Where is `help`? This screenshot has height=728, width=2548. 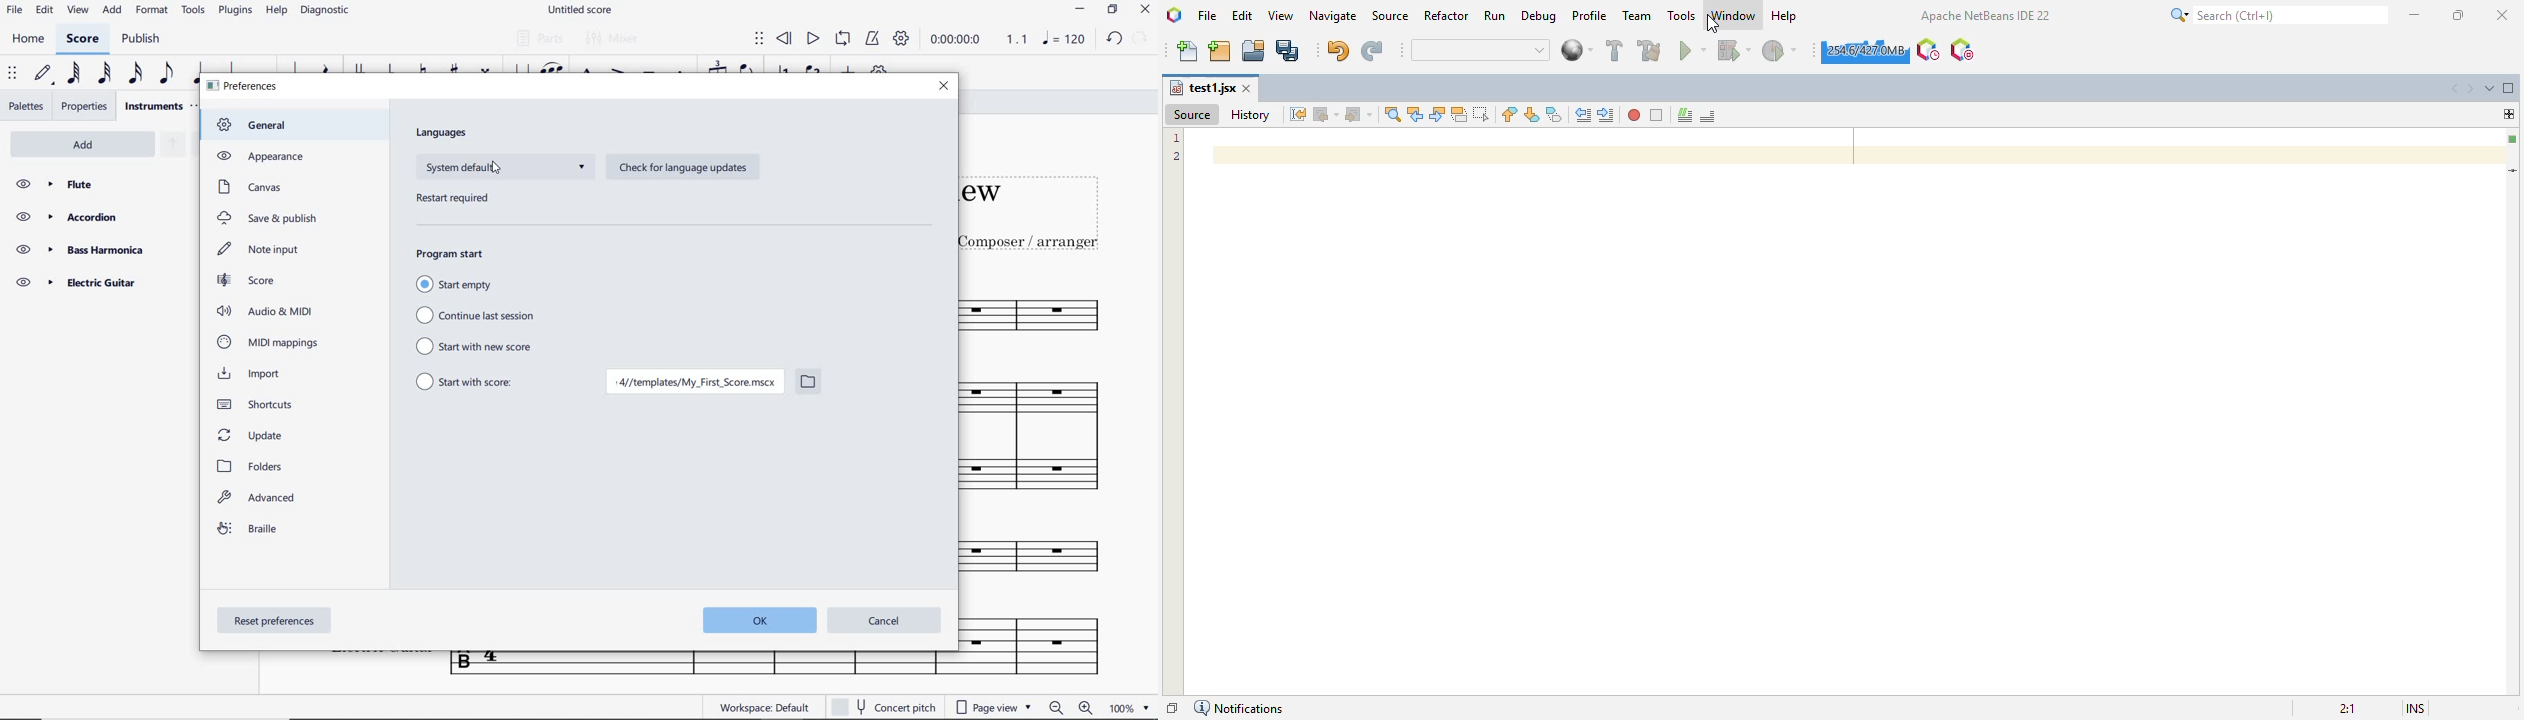
help is located at coordinates (277, 12).